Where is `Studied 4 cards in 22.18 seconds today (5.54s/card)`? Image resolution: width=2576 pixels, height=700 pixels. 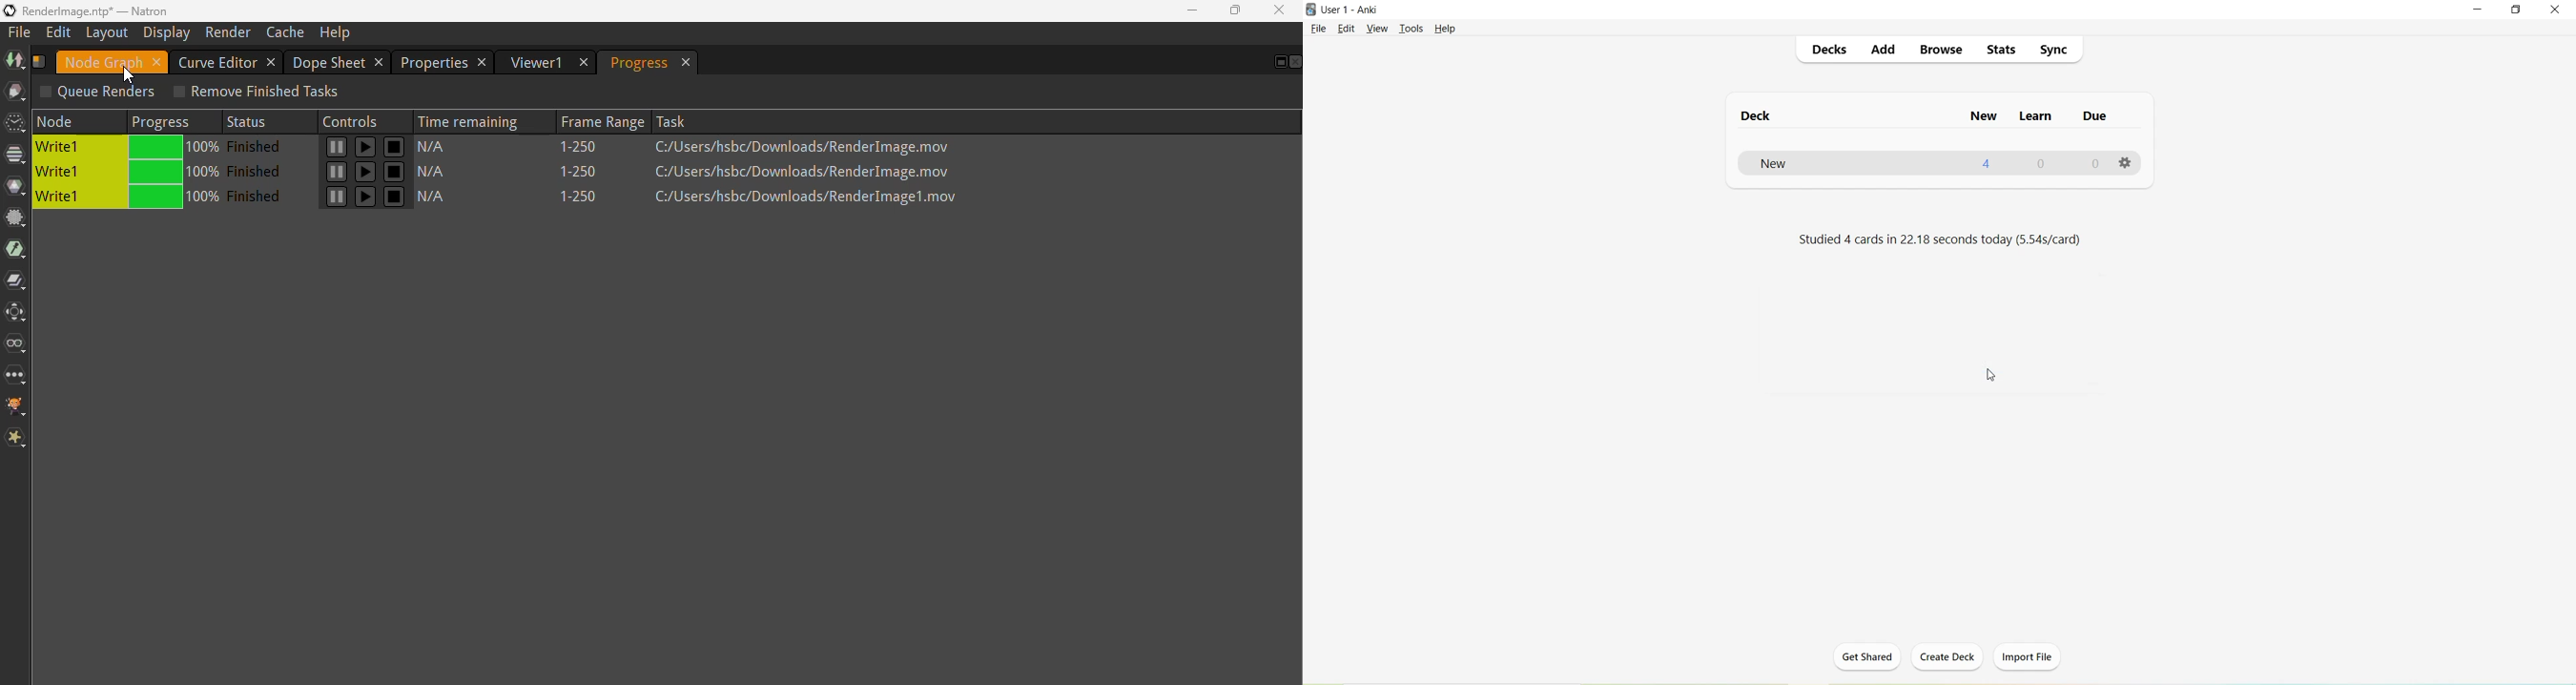
Studied 4 cards in 22.18 seconds today (5.54s/card) is located at coordinates (1938, 240).